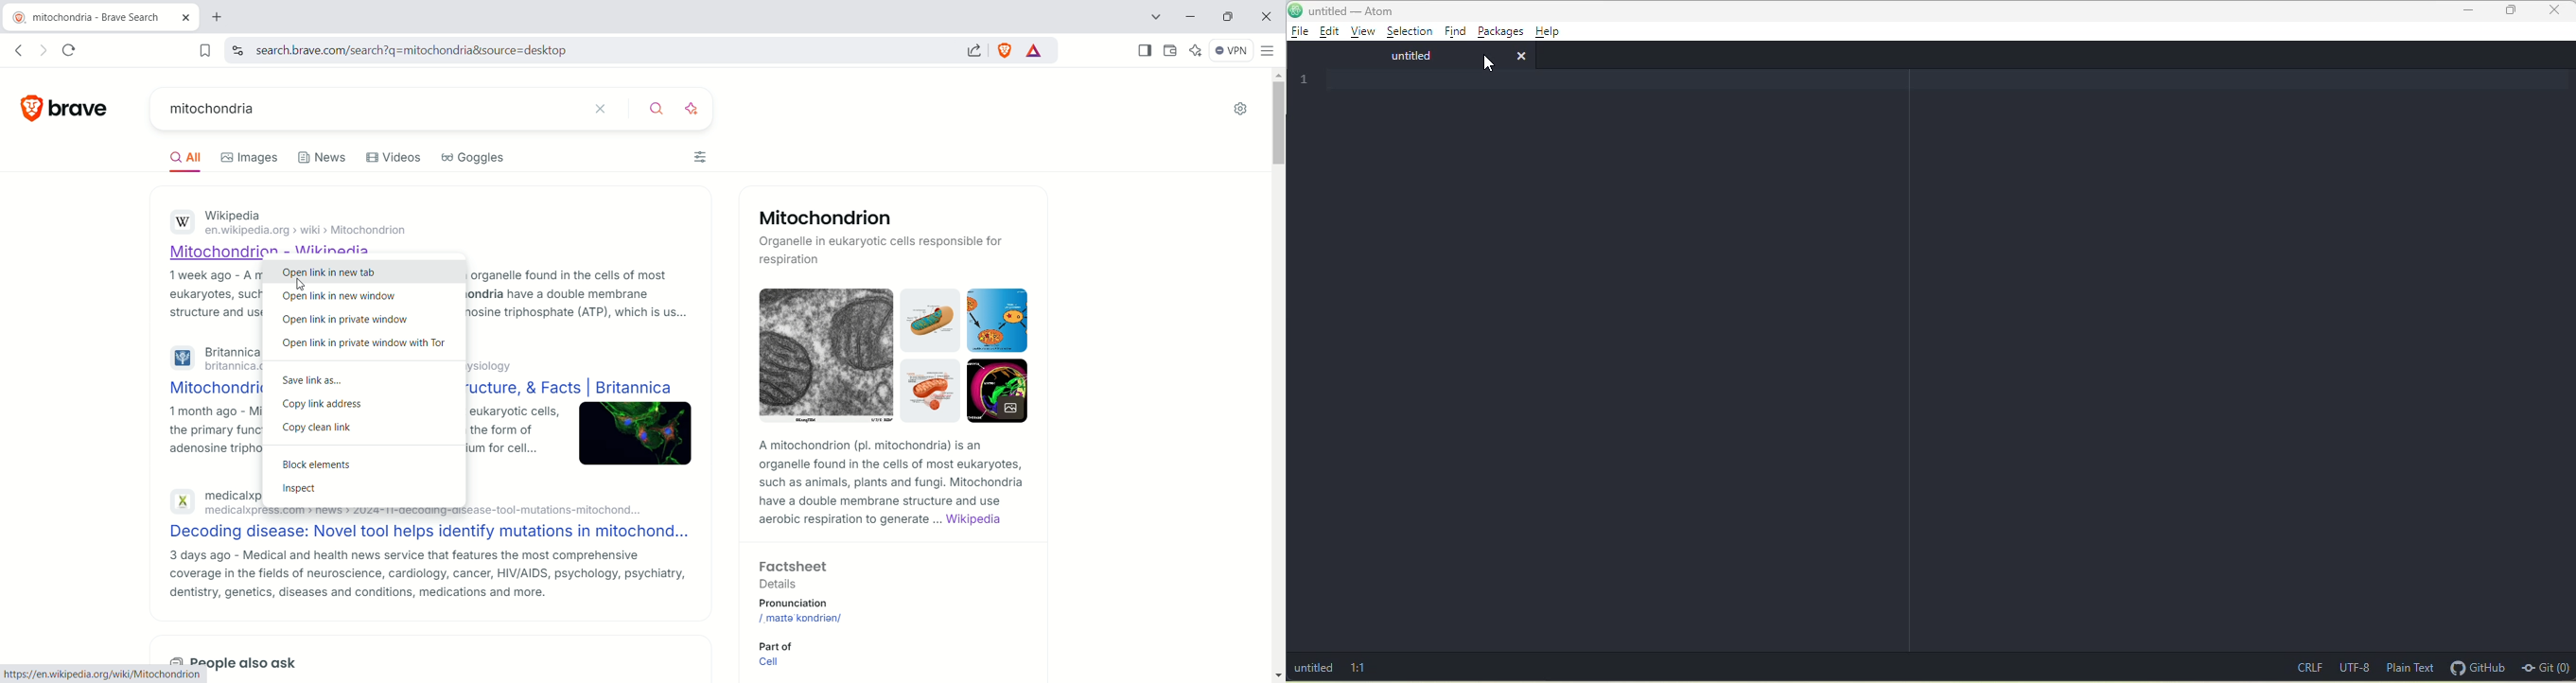  Describe the element at coordinates (1240, 108) in the screenshot. I see `Settings` at that location.